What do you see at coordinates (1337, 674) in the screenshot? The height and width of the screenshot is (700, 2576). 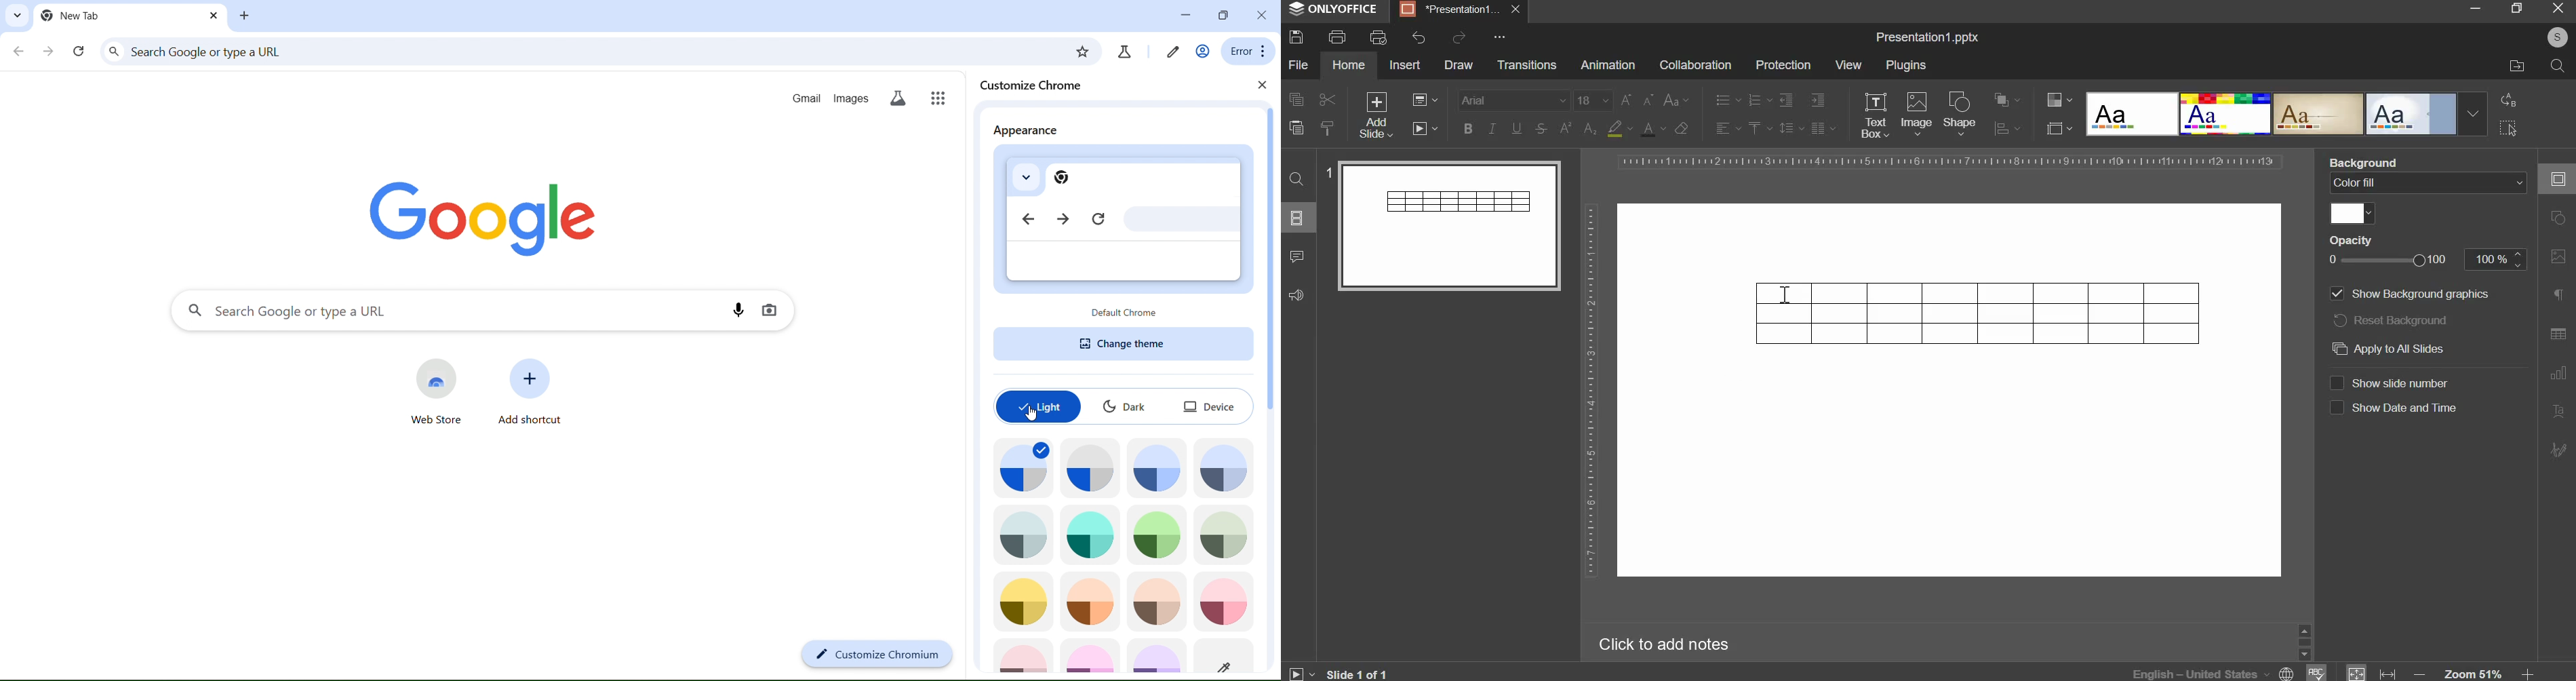 I see `Slide 1 of 1` at bounding box center [1337, 674].